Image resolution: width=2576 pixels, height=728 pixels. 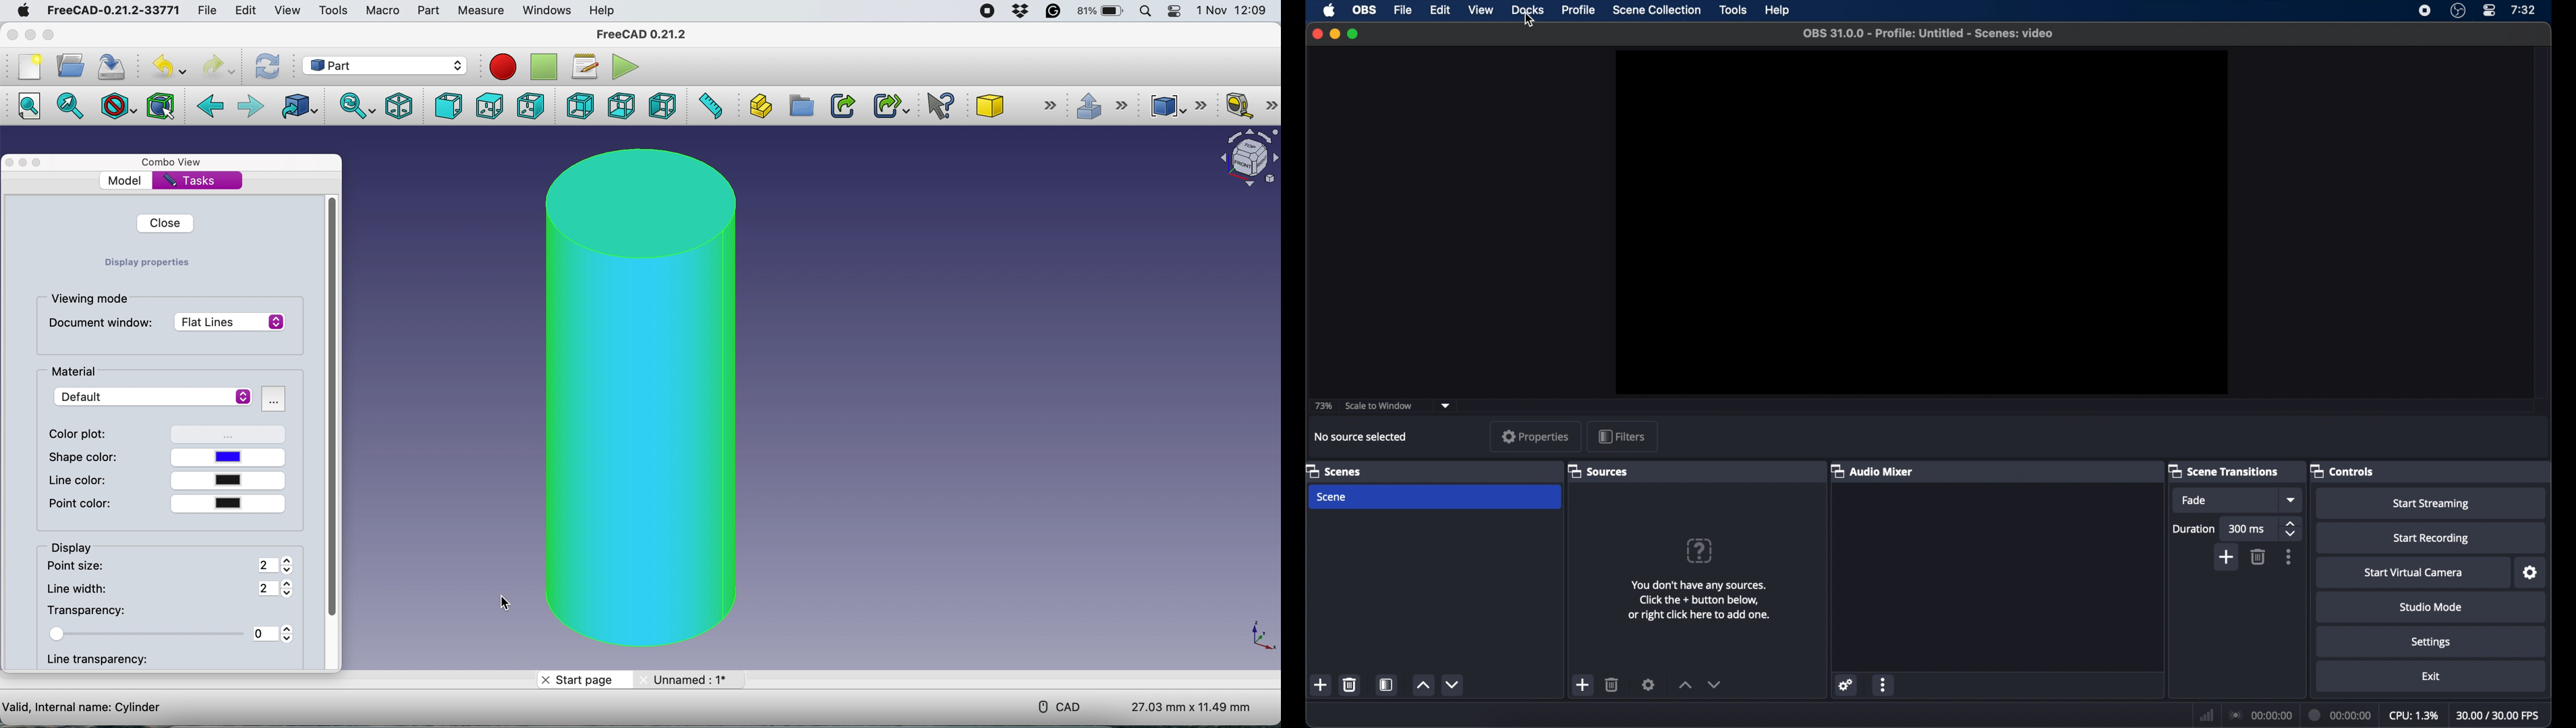 I want to click on cpu: 1.3%, so click(x=2413, y=714).